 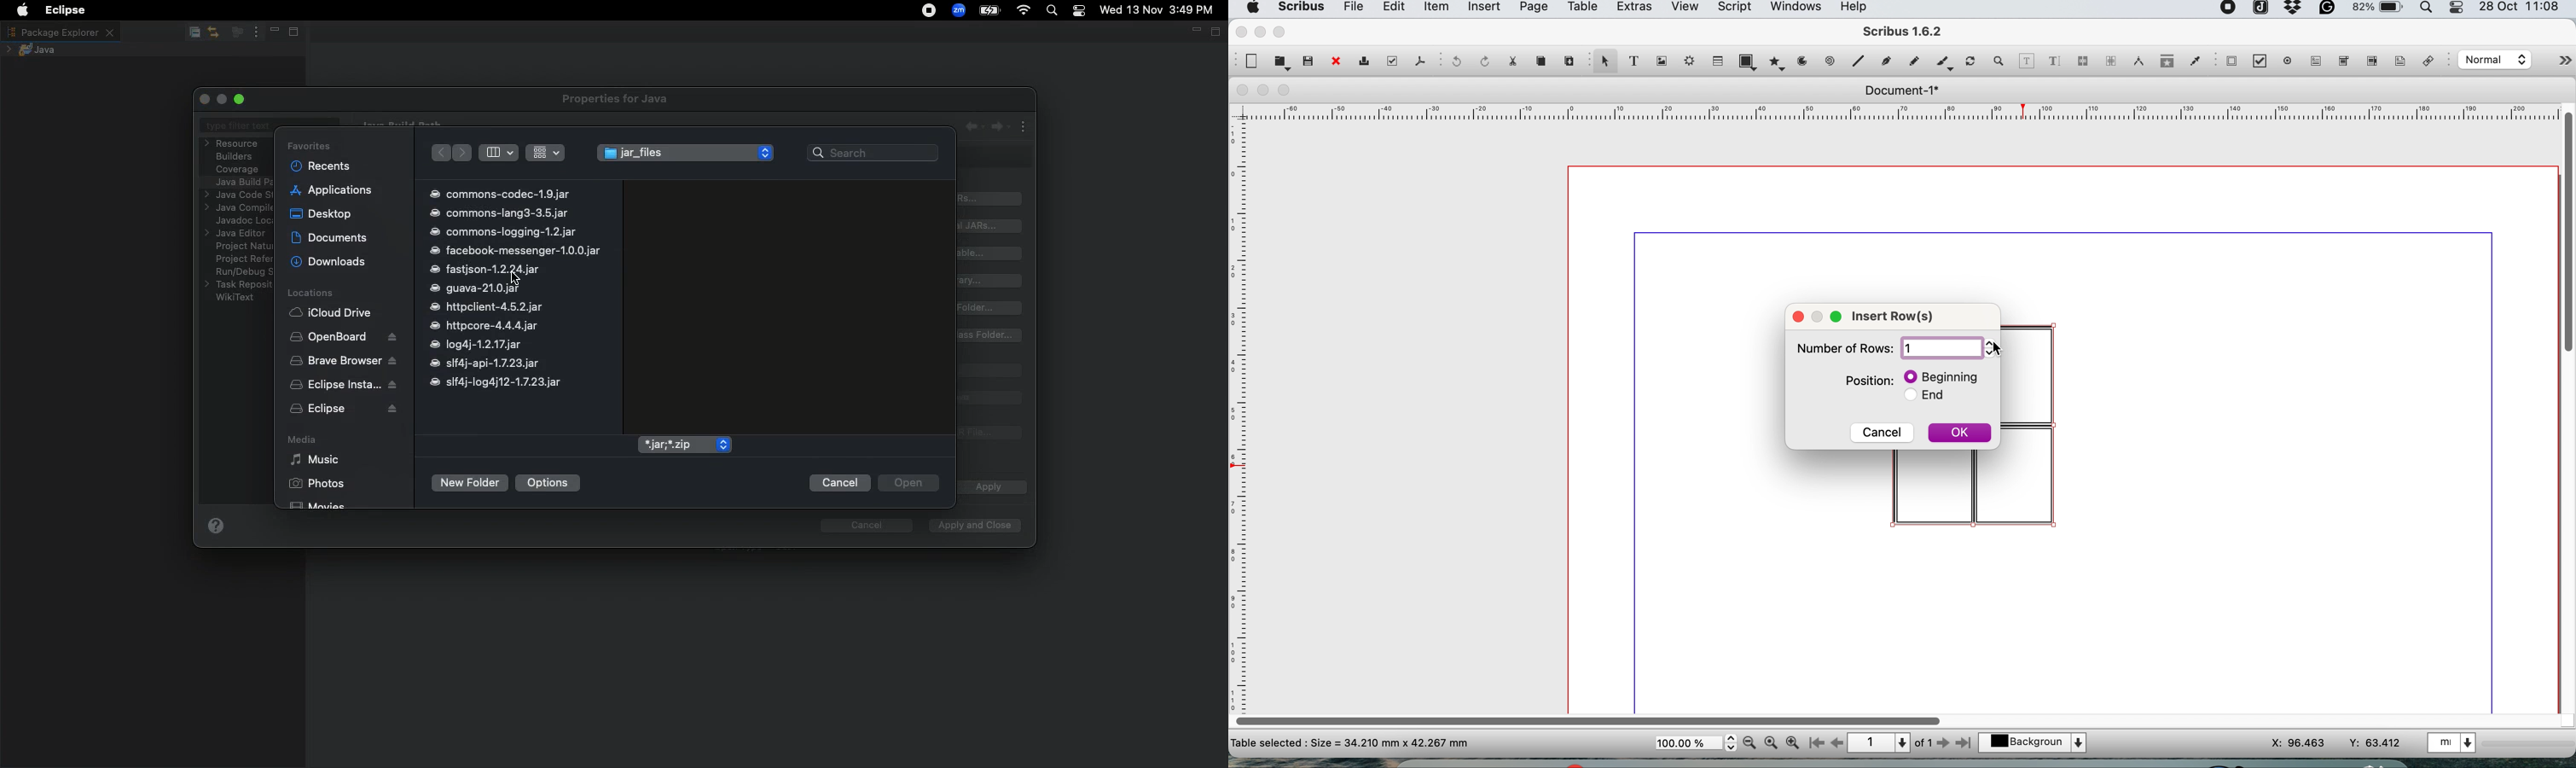 I want to click on unlink text frames, so click(x=2110, y=64).